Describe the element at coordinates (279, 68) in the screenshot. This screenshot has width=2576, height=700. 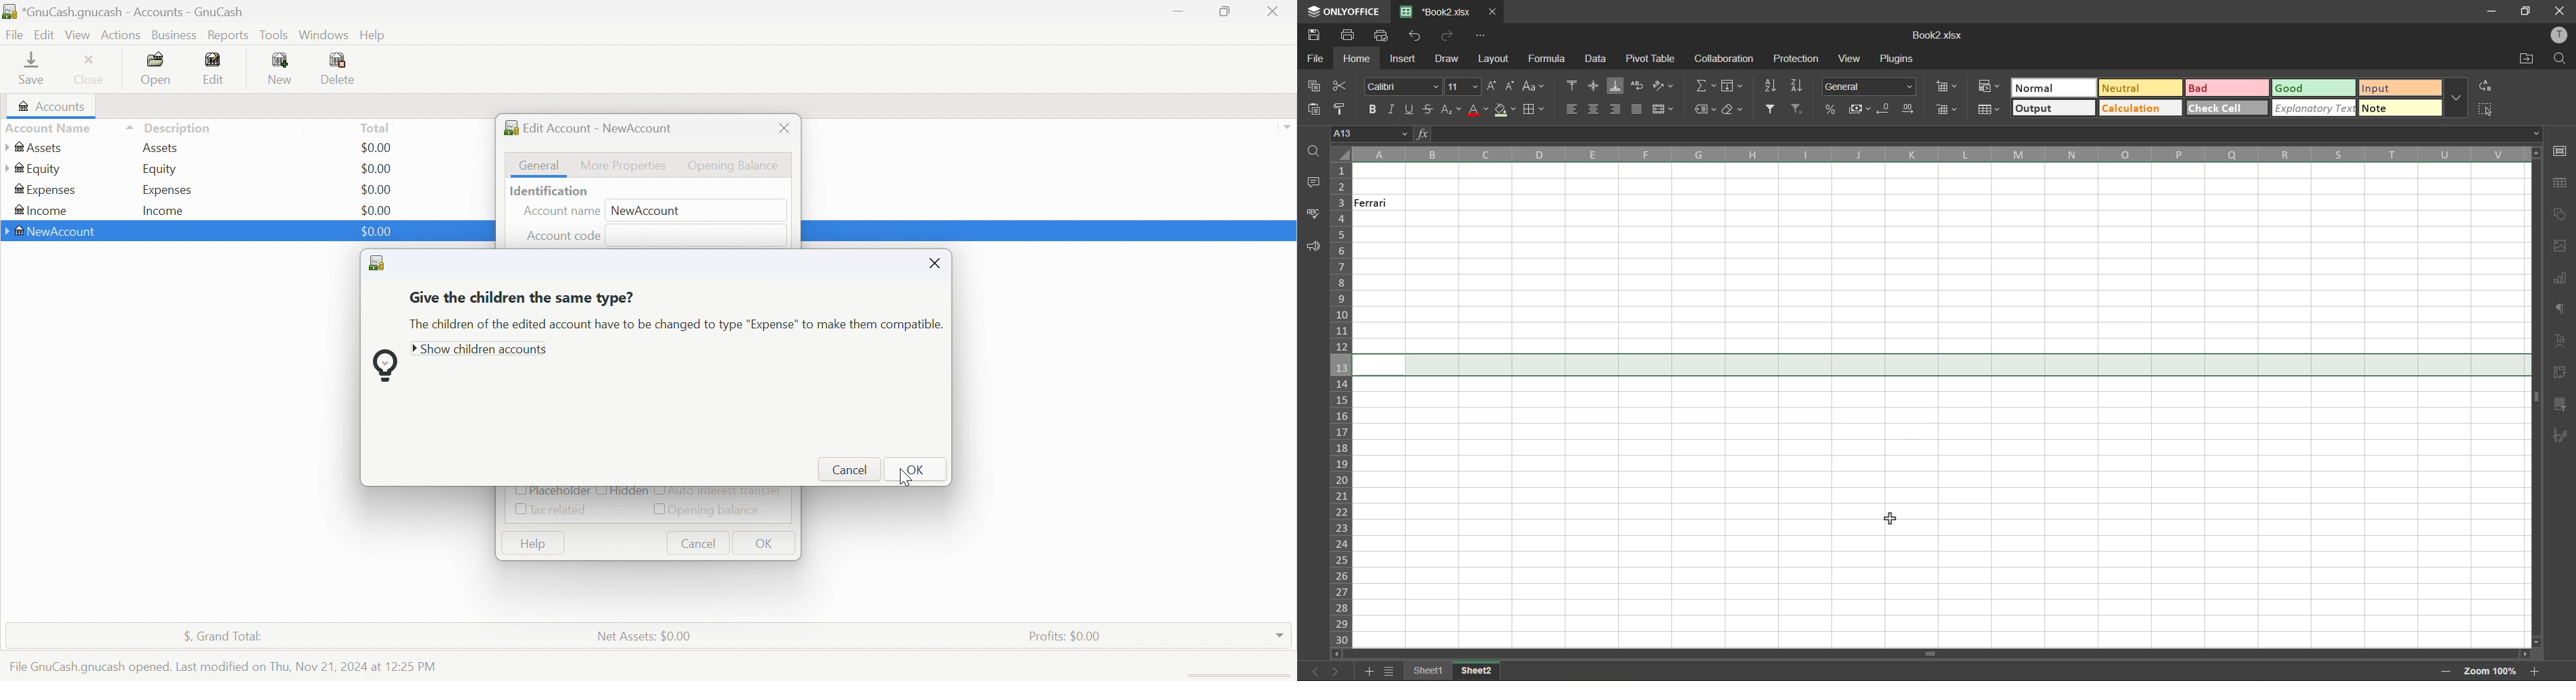
I see `New` at that location.